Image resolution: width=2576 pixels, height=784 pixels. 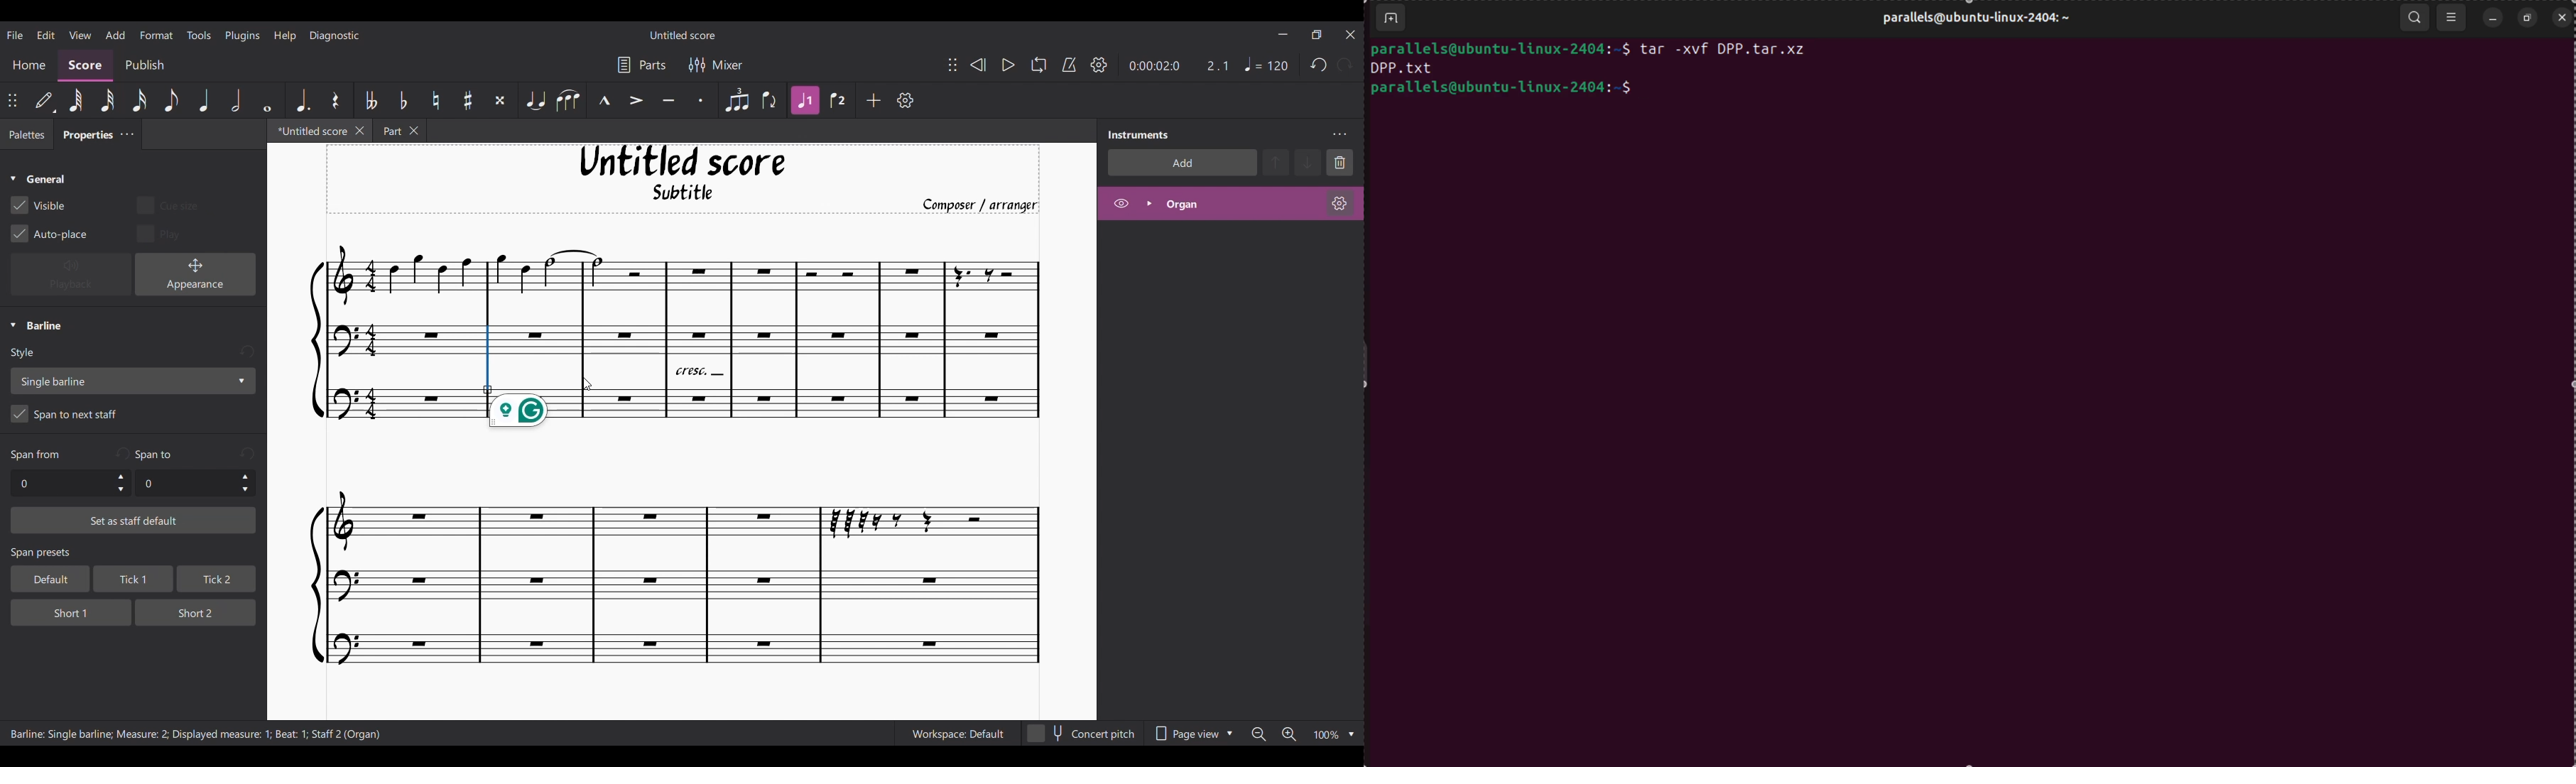 What do you see at coordinates (736, 100) in the screenshot?
I see `Tuplet` at bounding box center [736, 100].